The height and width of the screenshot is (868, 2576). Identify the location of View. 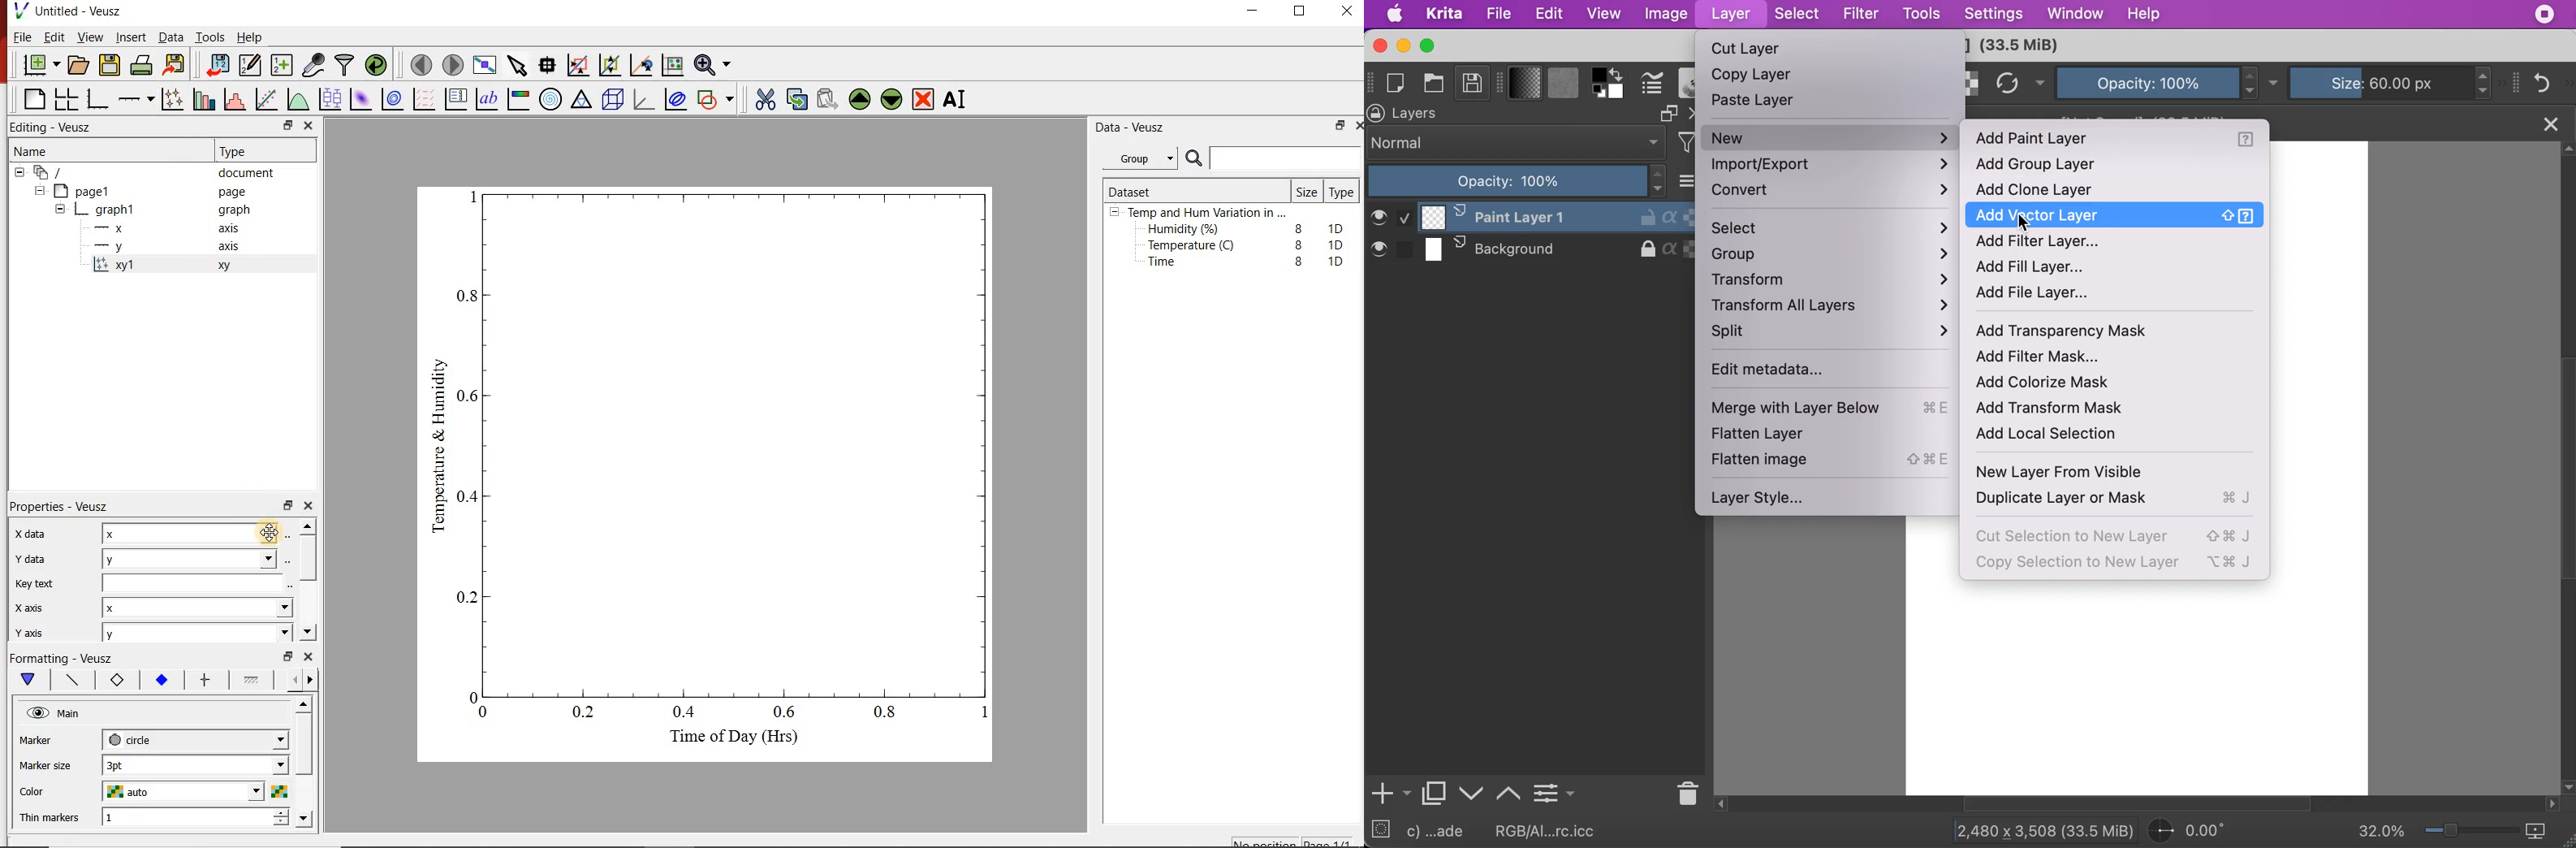
(90, 37).